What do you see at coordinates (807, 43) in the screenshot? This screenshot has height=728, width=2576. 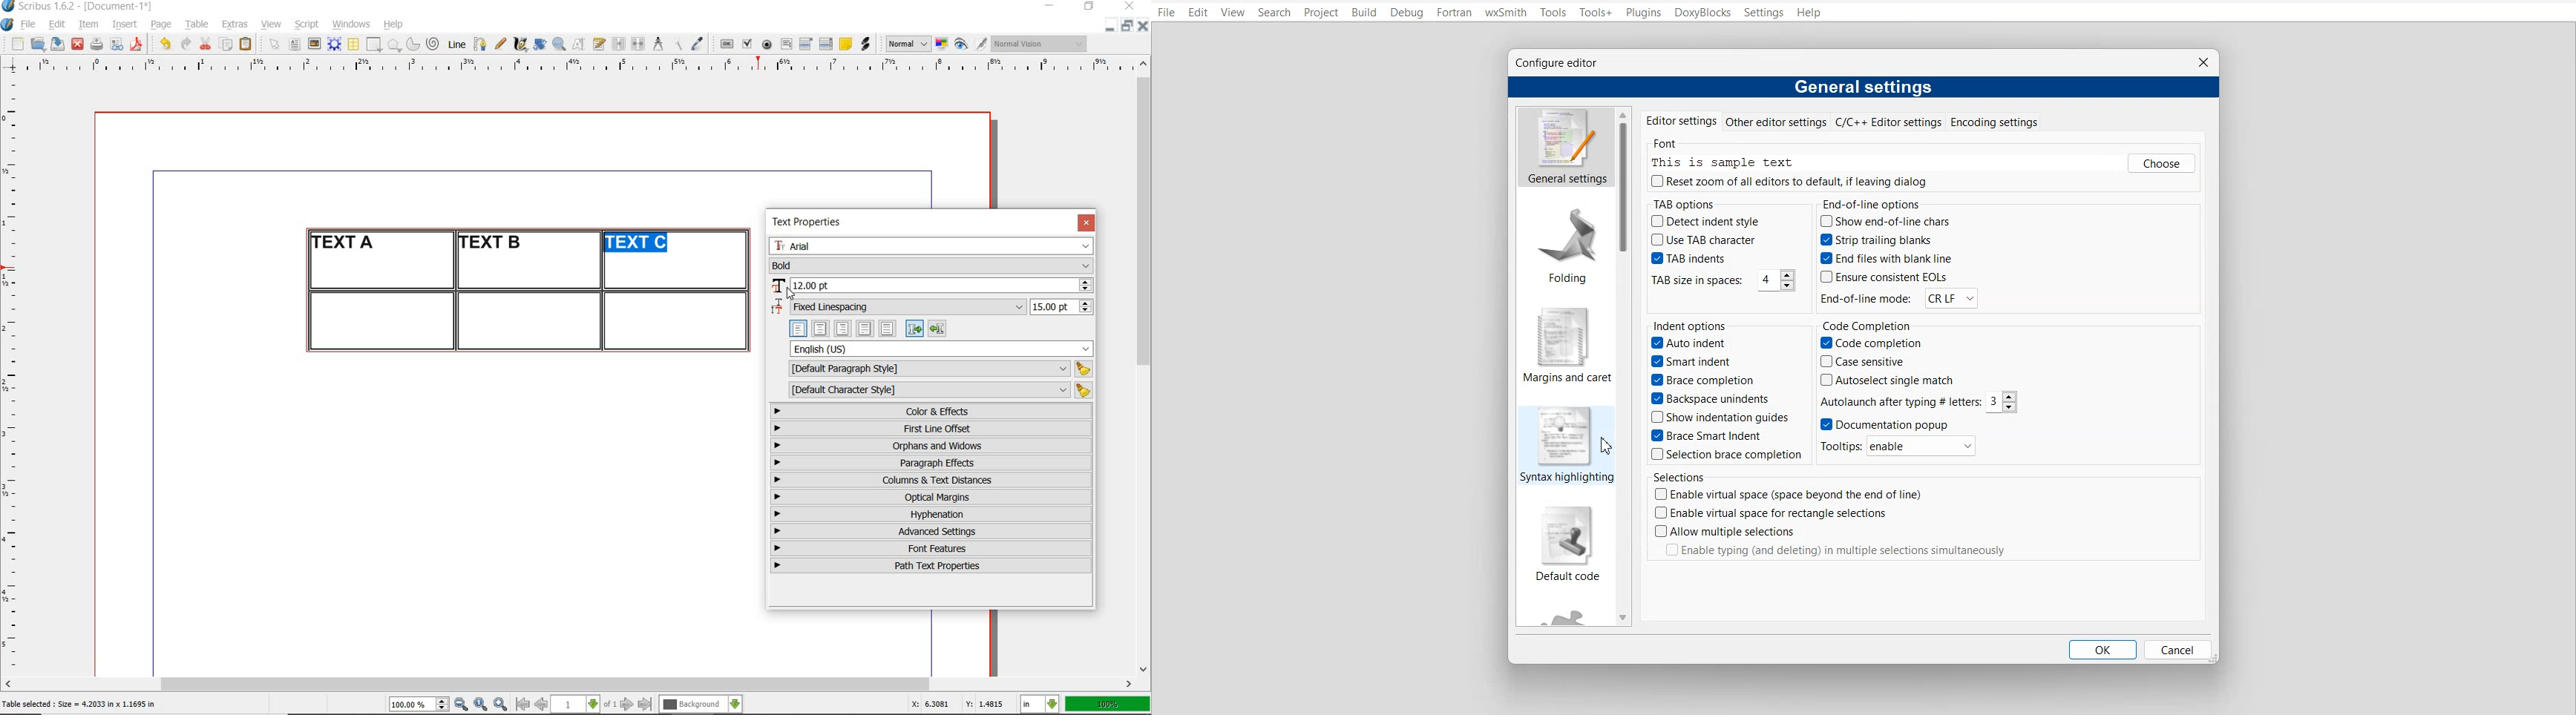 I see `pdf combo box` at bounding box center [807, 43].